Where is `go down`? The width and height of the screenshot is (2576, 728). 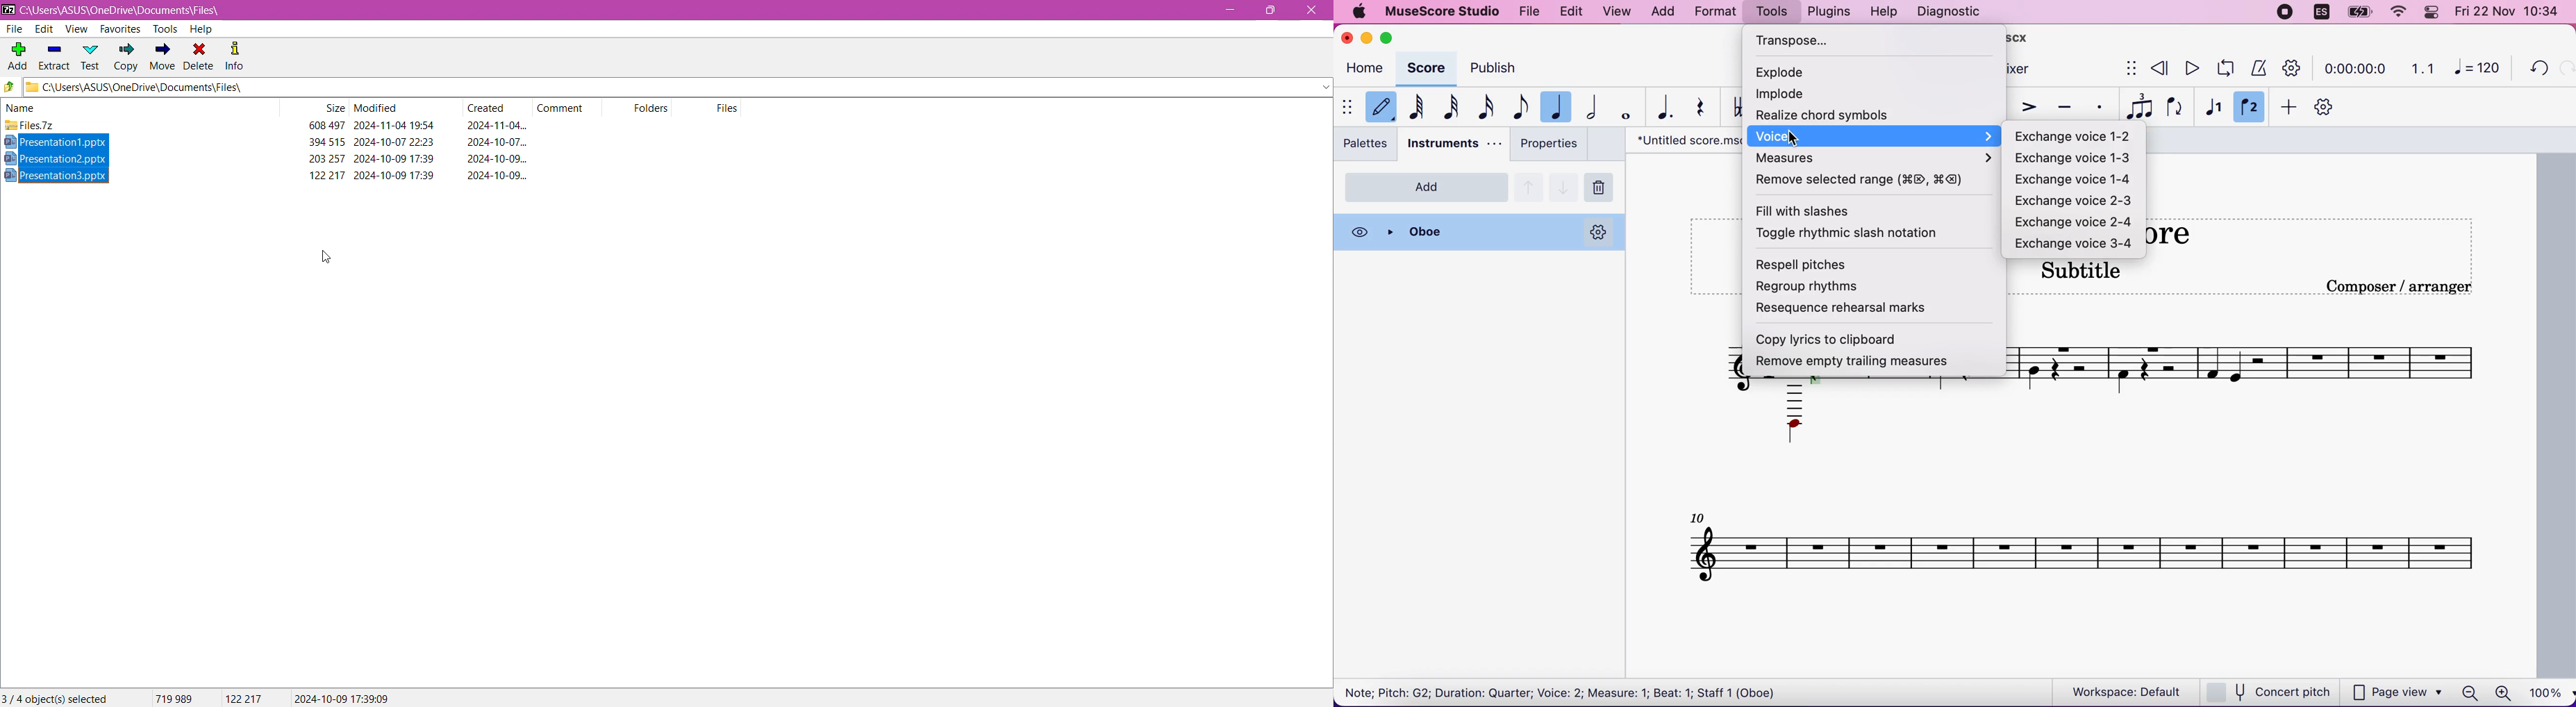
go down is located at coordinates (1564, 186).